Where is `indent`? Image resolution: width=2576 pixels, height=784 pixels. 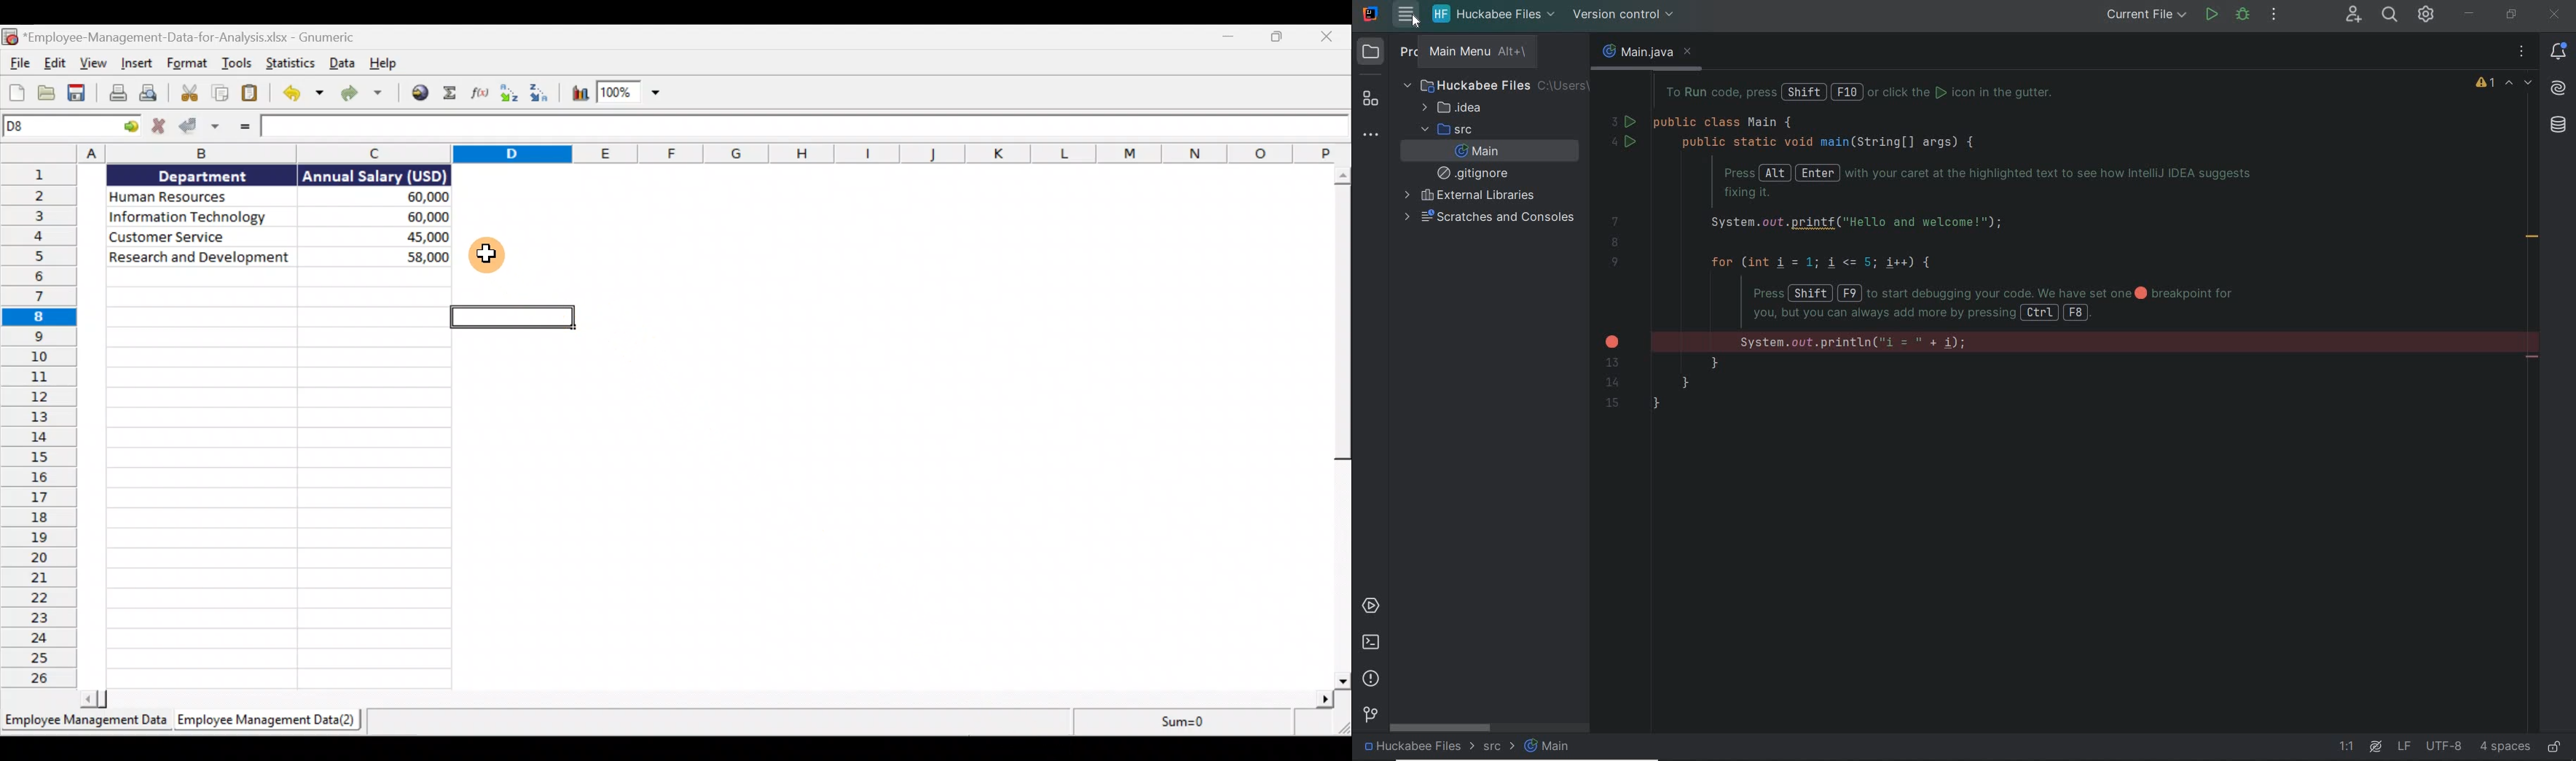 indent is located at coordinates (2503, 746).